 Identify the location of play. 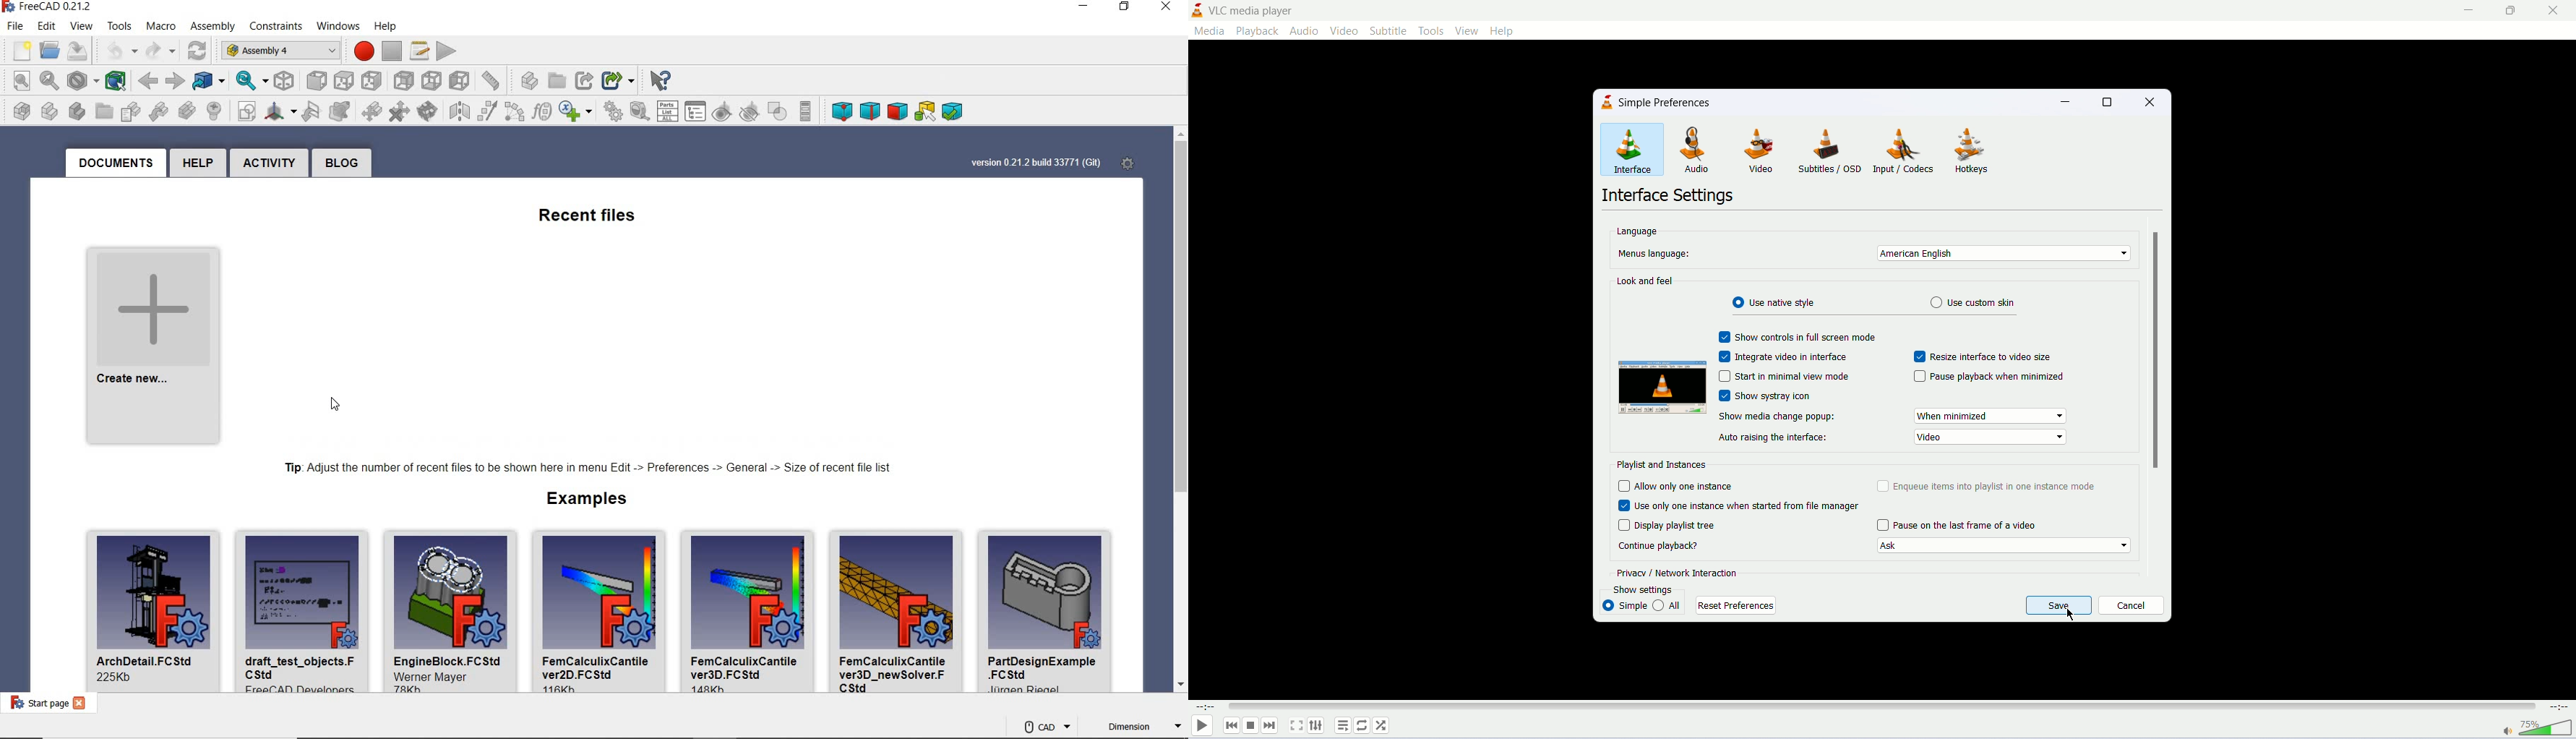
(1201, 727).